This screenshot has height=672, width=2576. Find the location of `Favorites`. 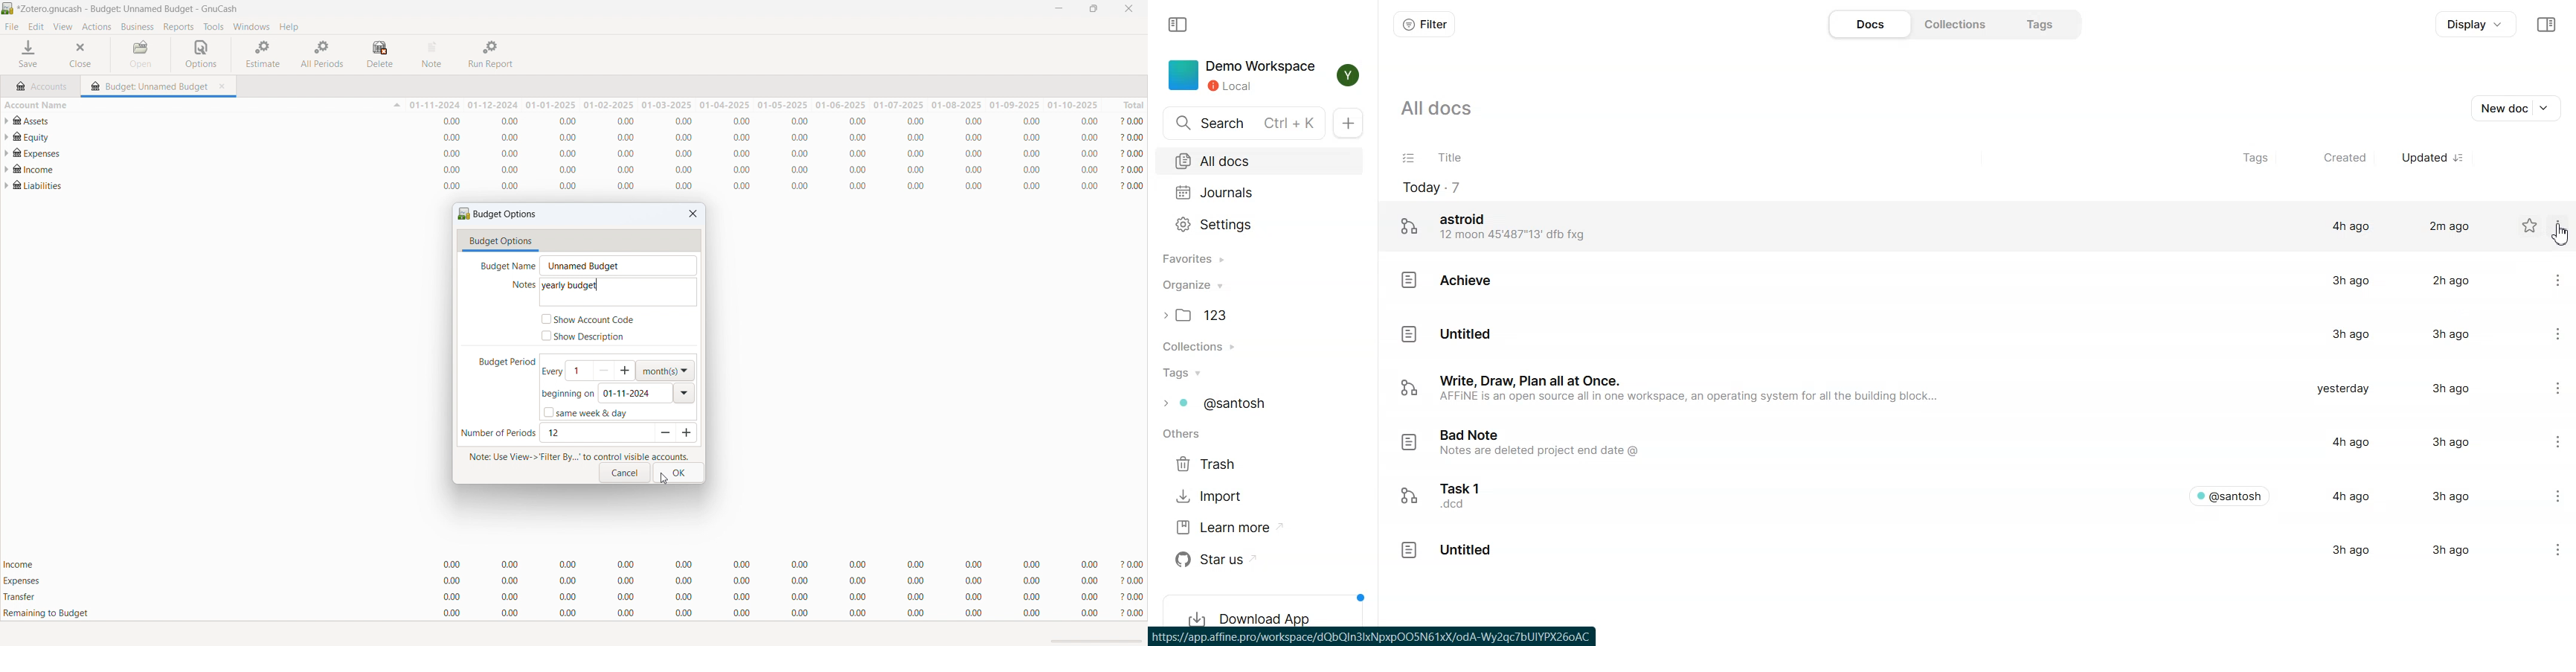

Favorites is located at coordinates (1262, 258).